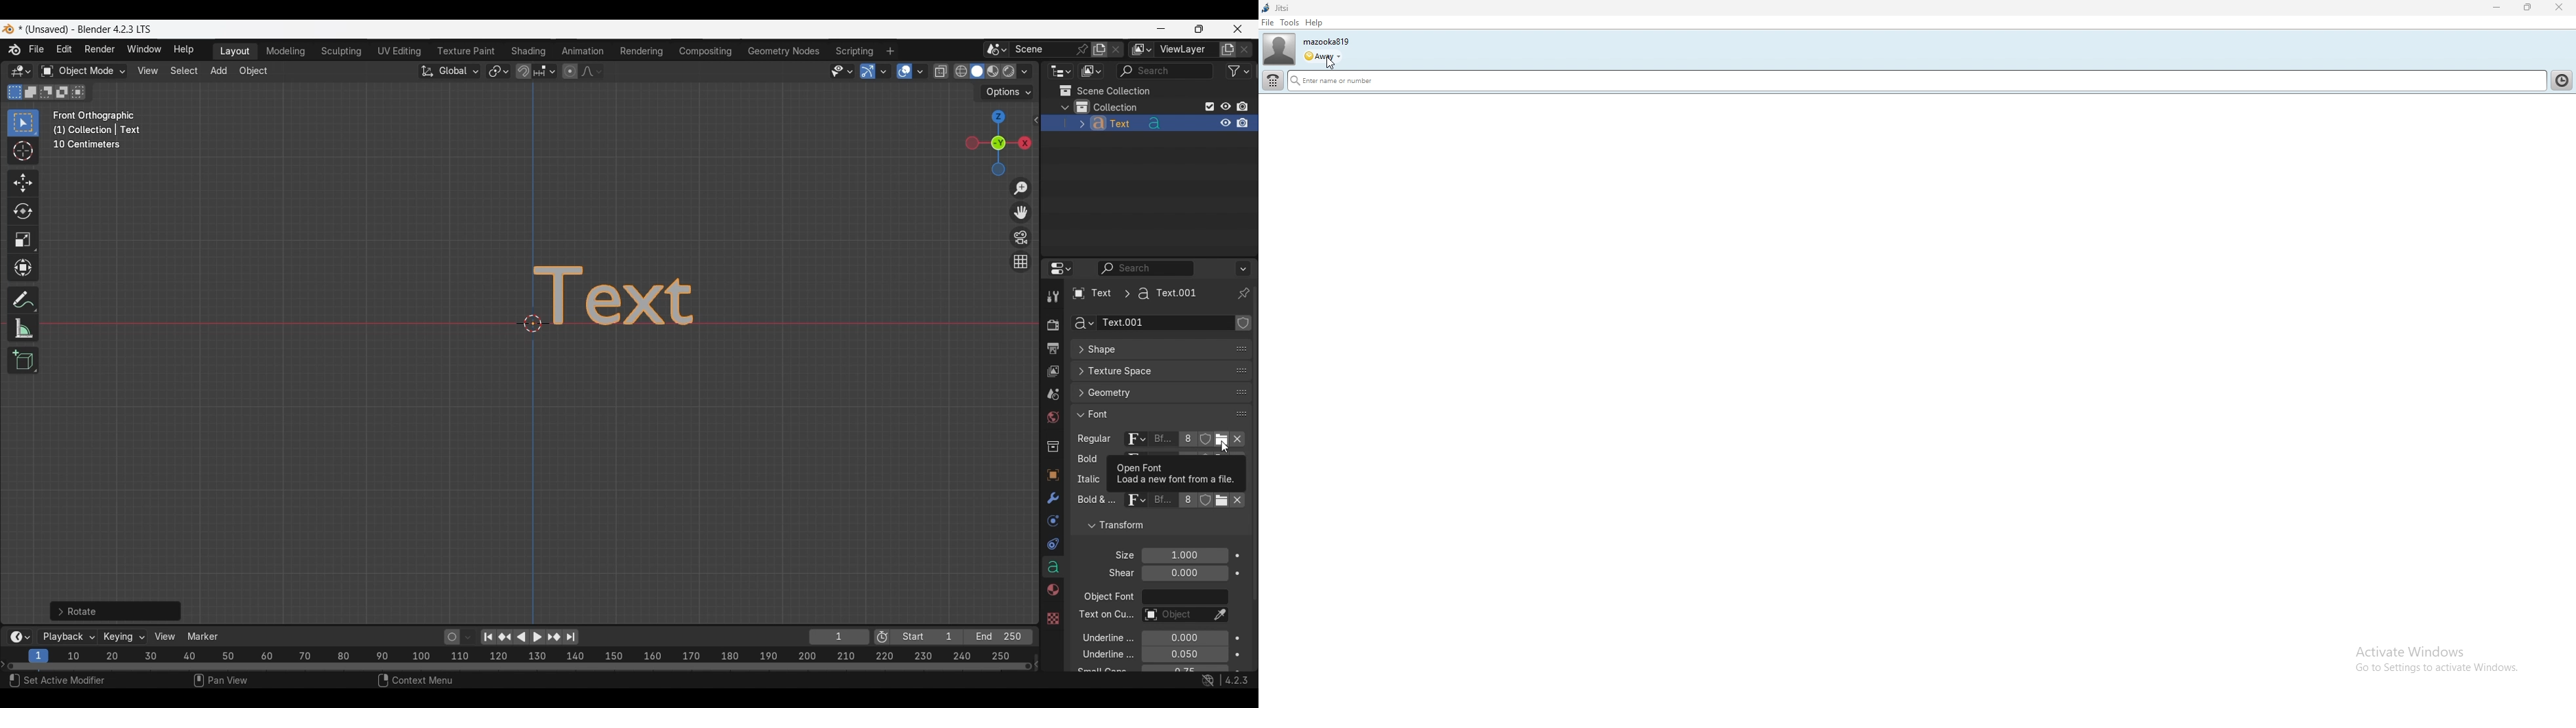 This screenshot has width=2576, height=728. What do you see at coordinates (83, 71) in the screenshot?
I see `Sets the object interaction mode` at bounding box center [83, 71].